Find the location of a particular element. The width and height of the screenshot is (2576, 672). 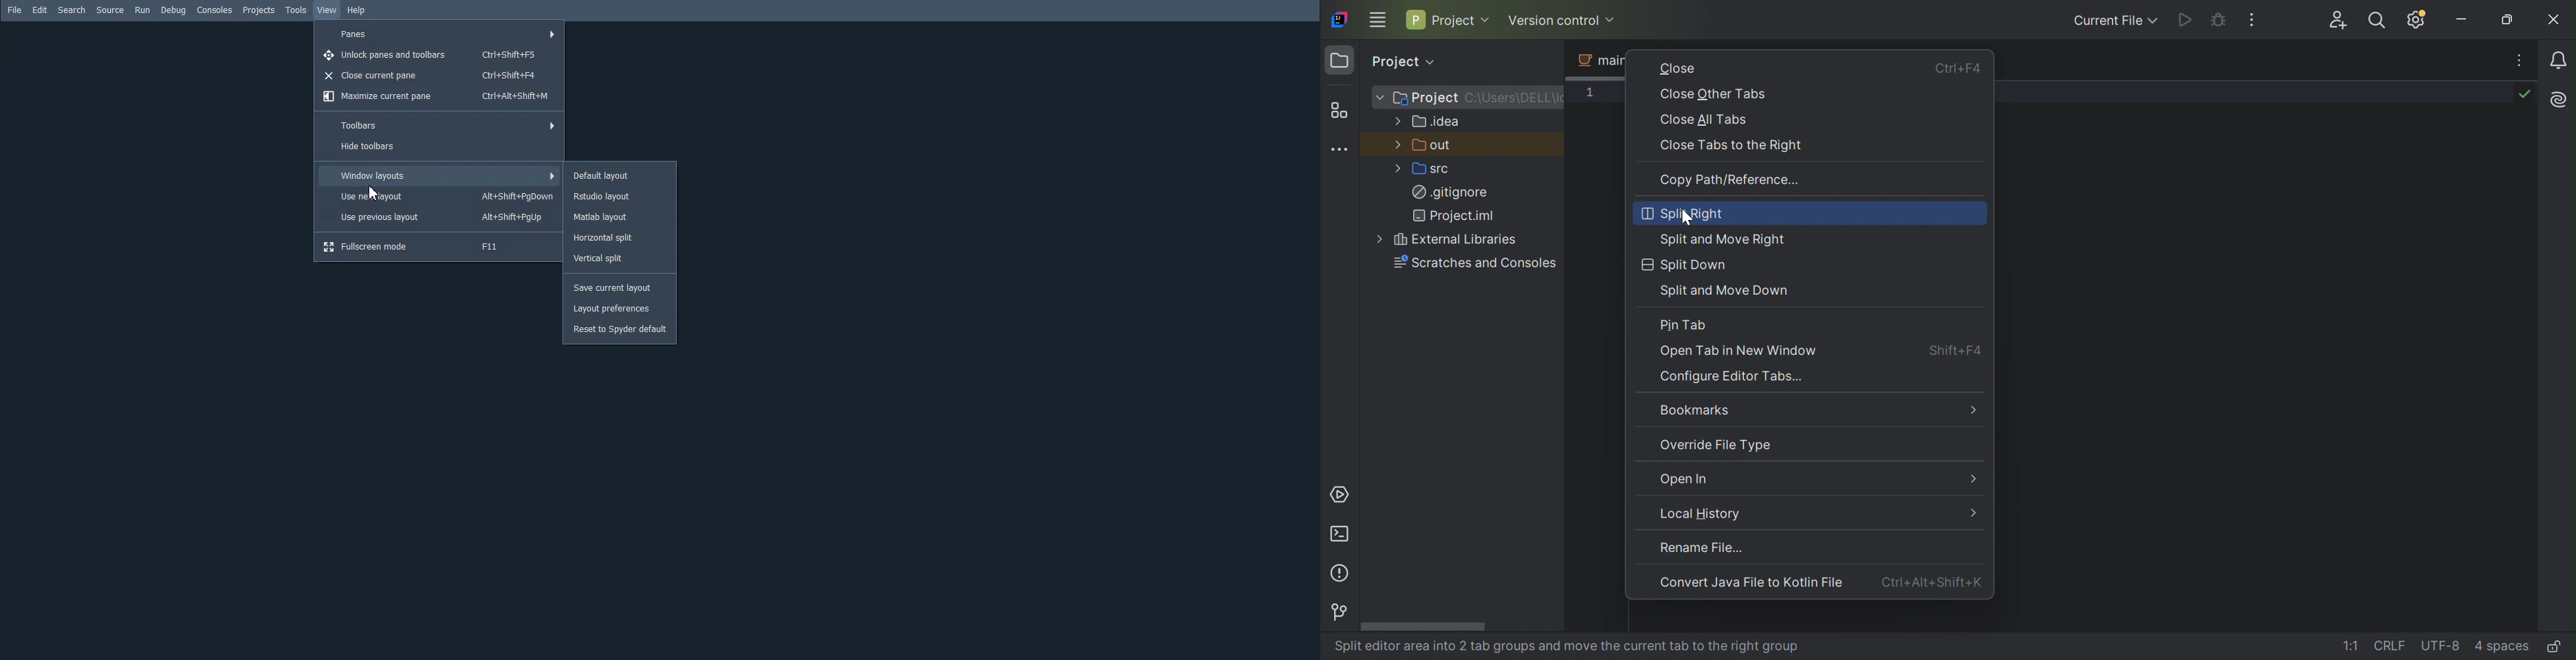

CRLF is located at coordinates (2394, 645).